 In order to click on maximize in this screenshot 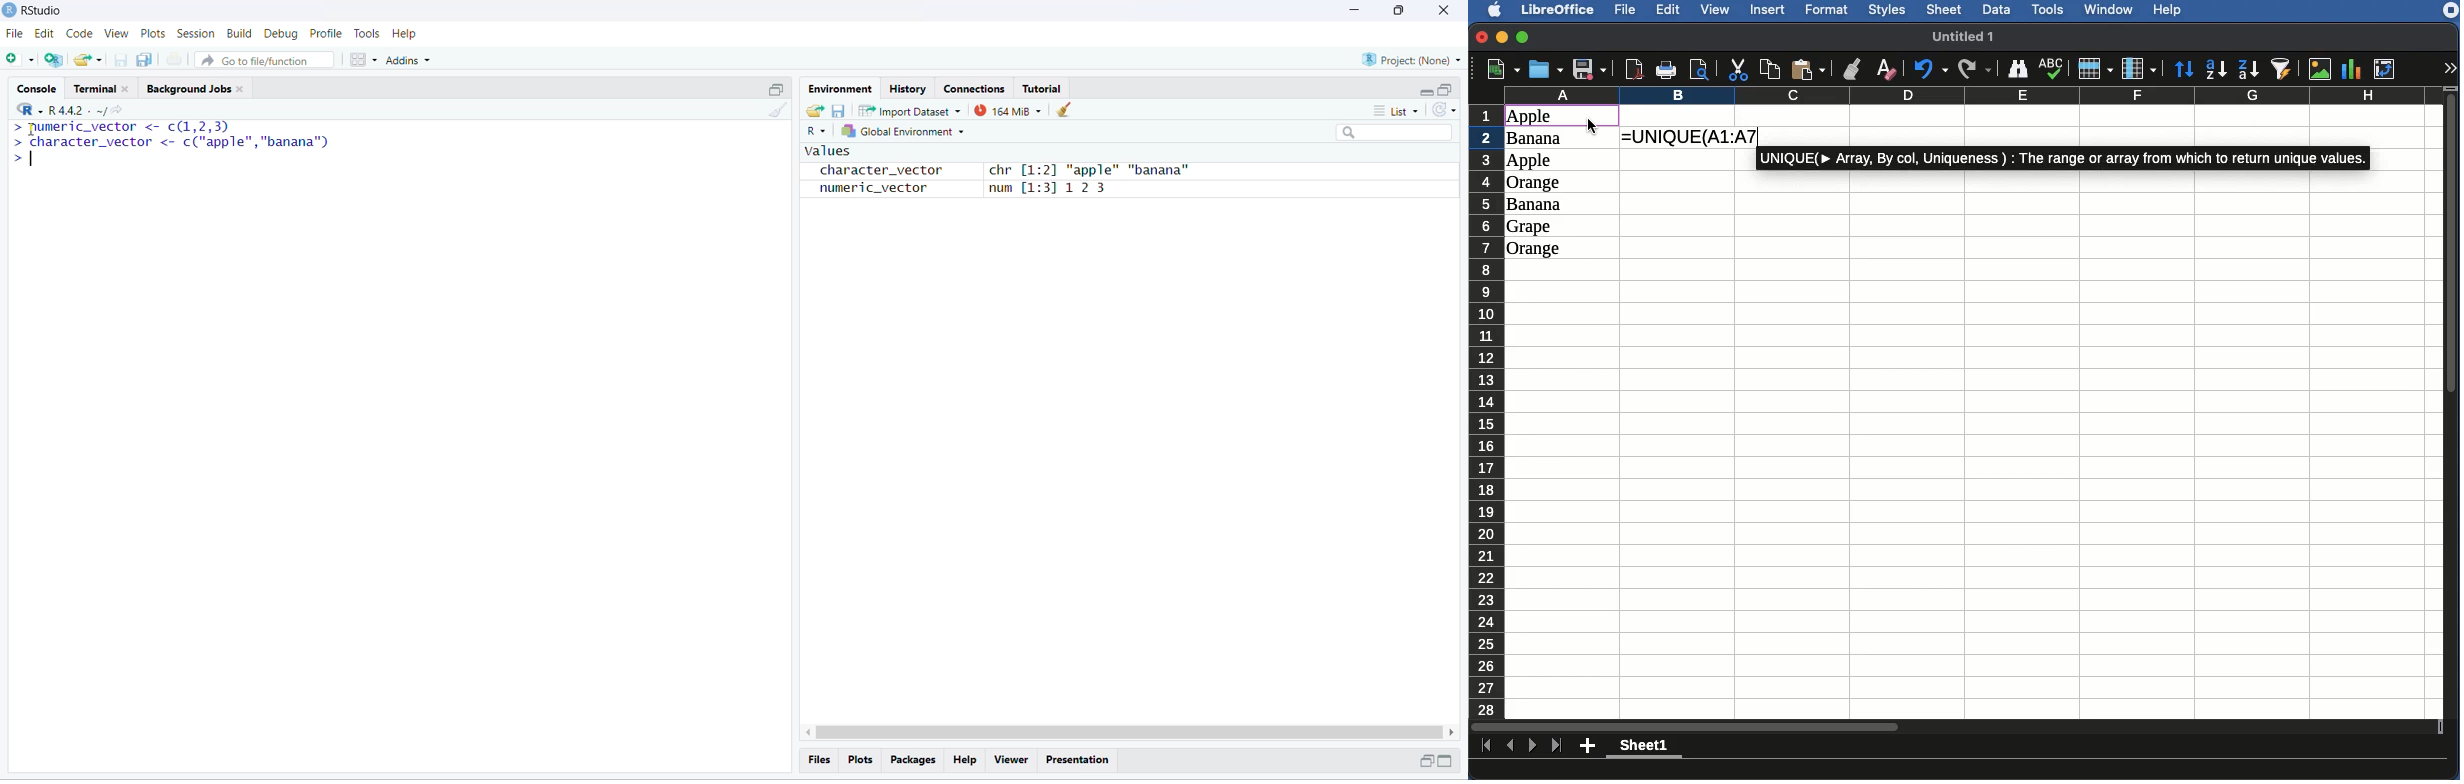, I will do `click(1445, 89)`.